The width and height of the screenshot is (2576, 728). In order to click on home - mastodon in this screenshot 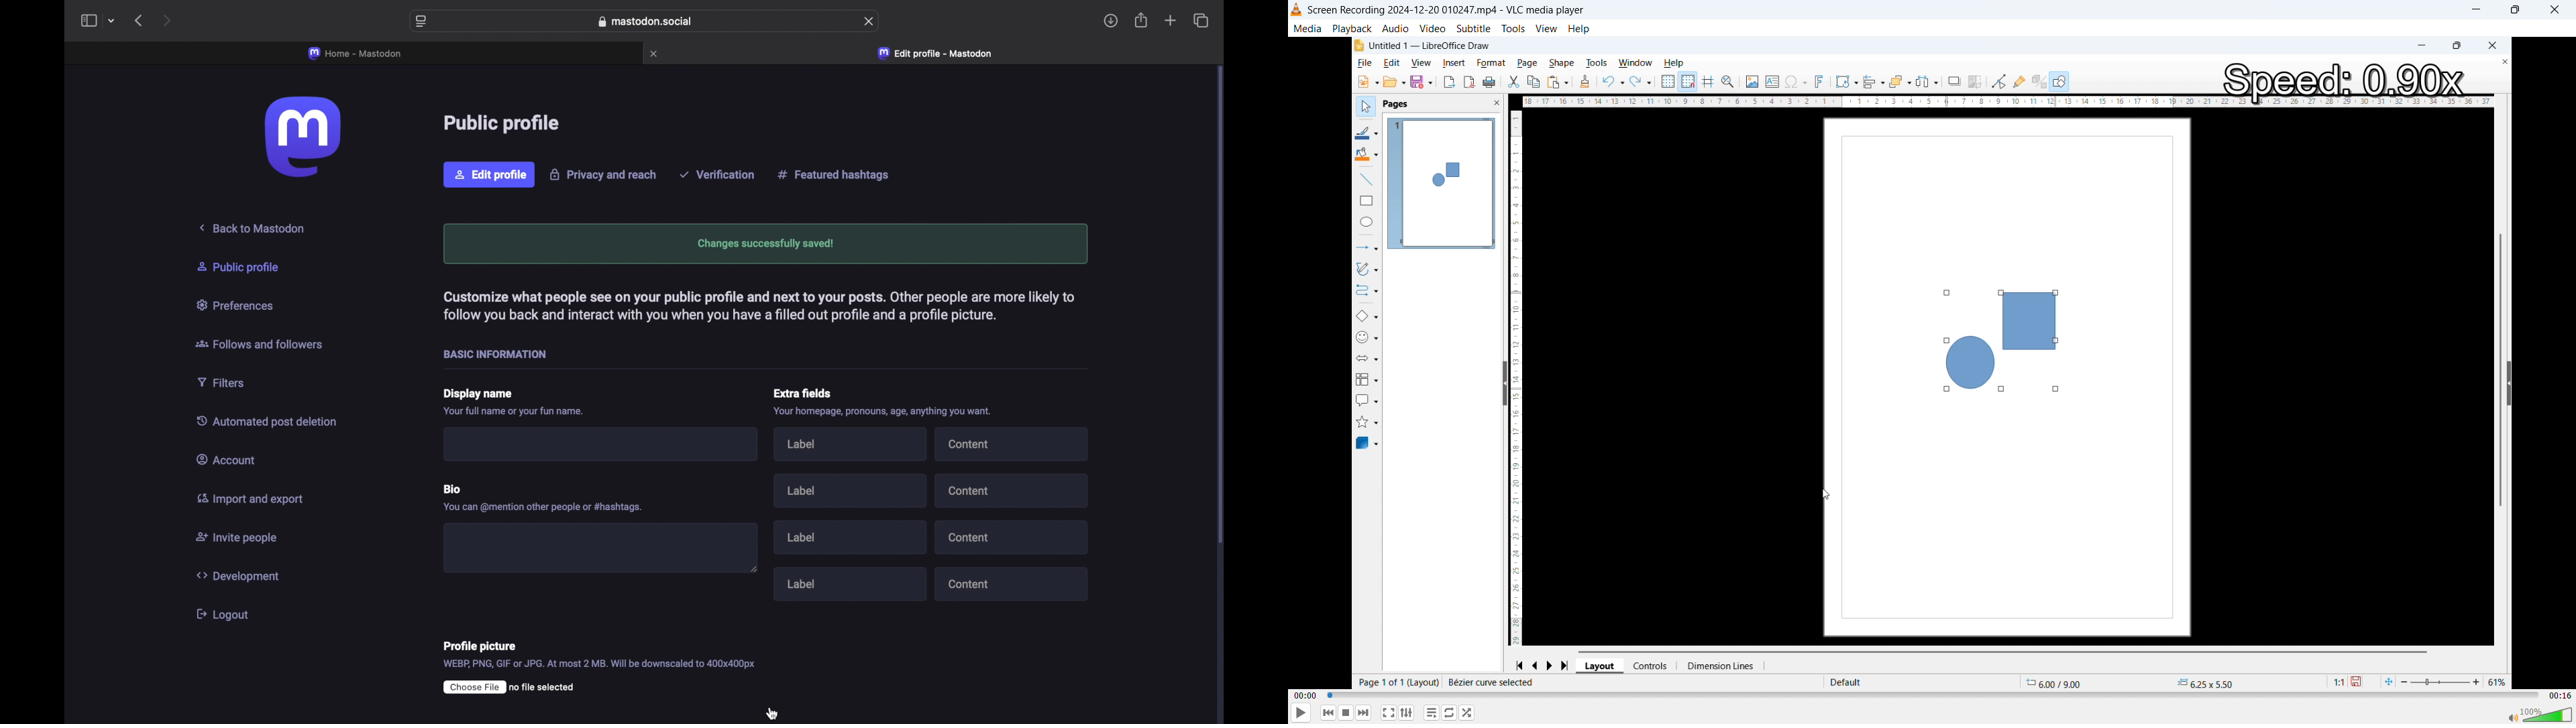, I will do `click(355, 53)`.